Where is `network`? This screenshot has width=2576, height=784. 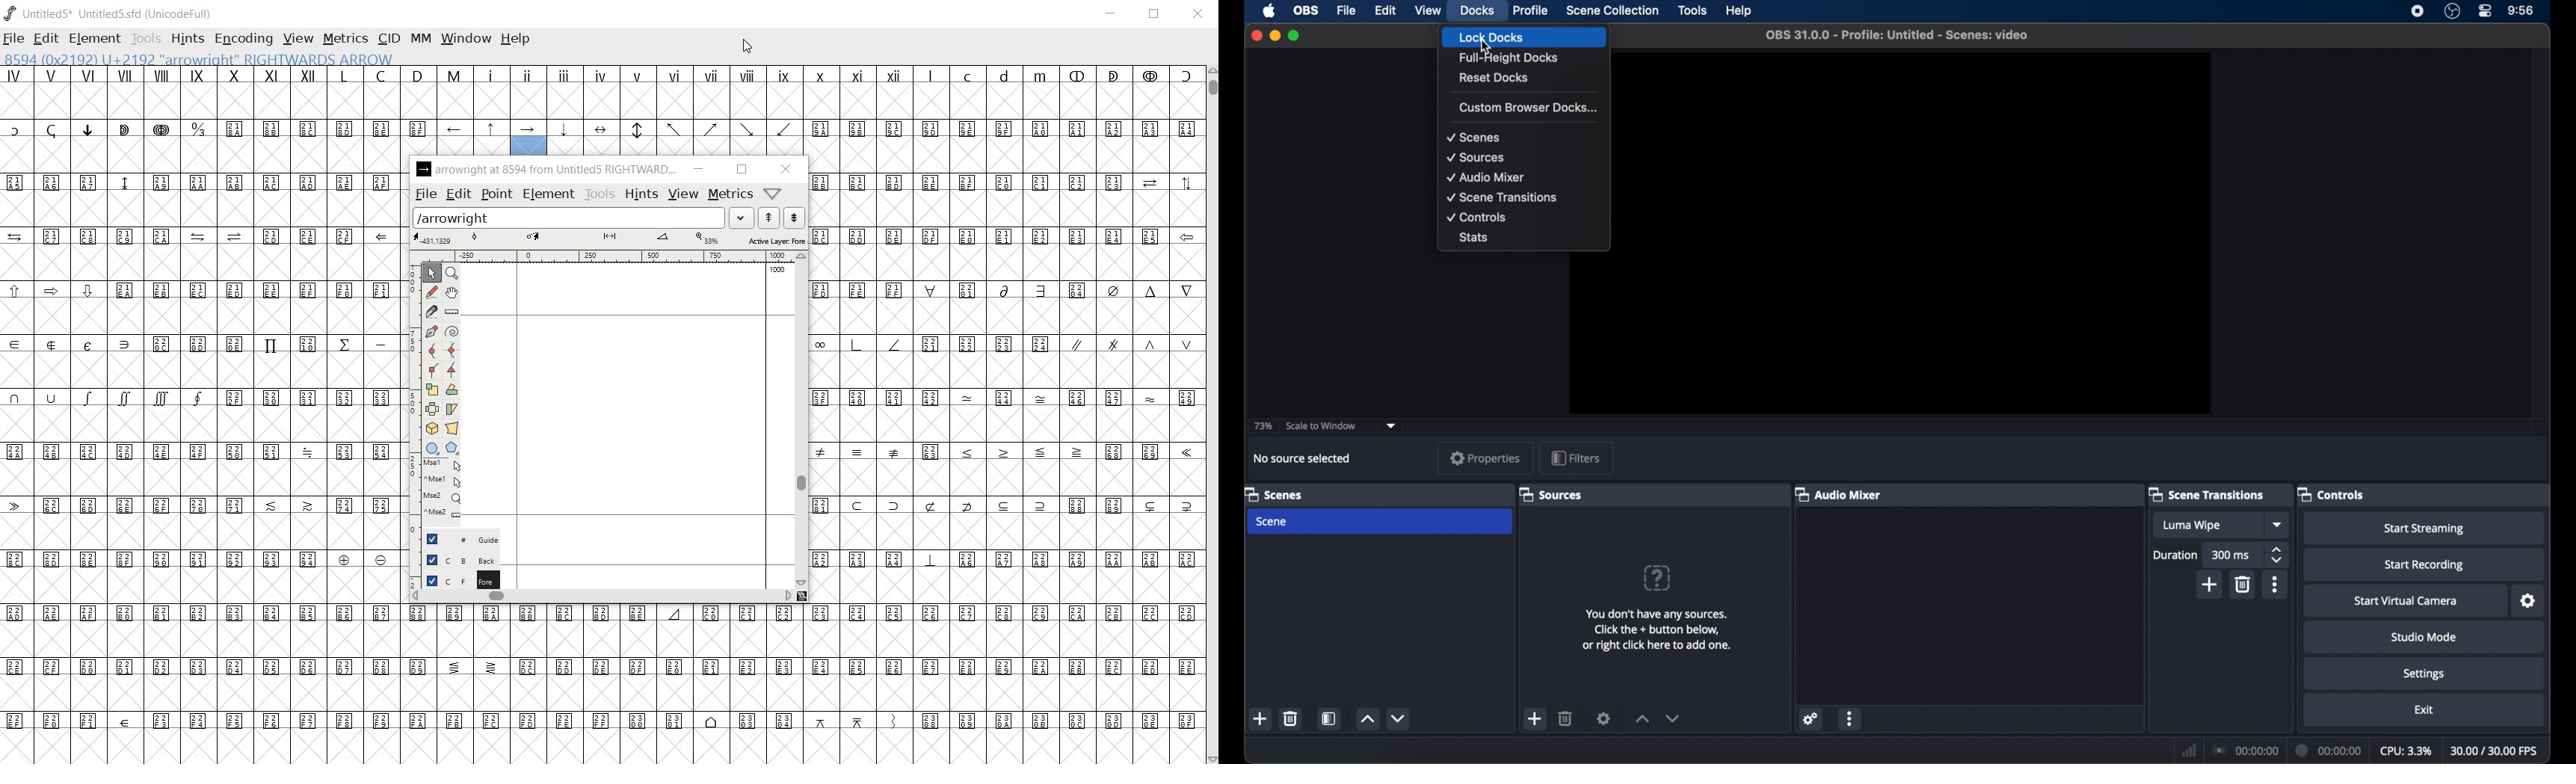
network is located at coordinates (2189, 751).